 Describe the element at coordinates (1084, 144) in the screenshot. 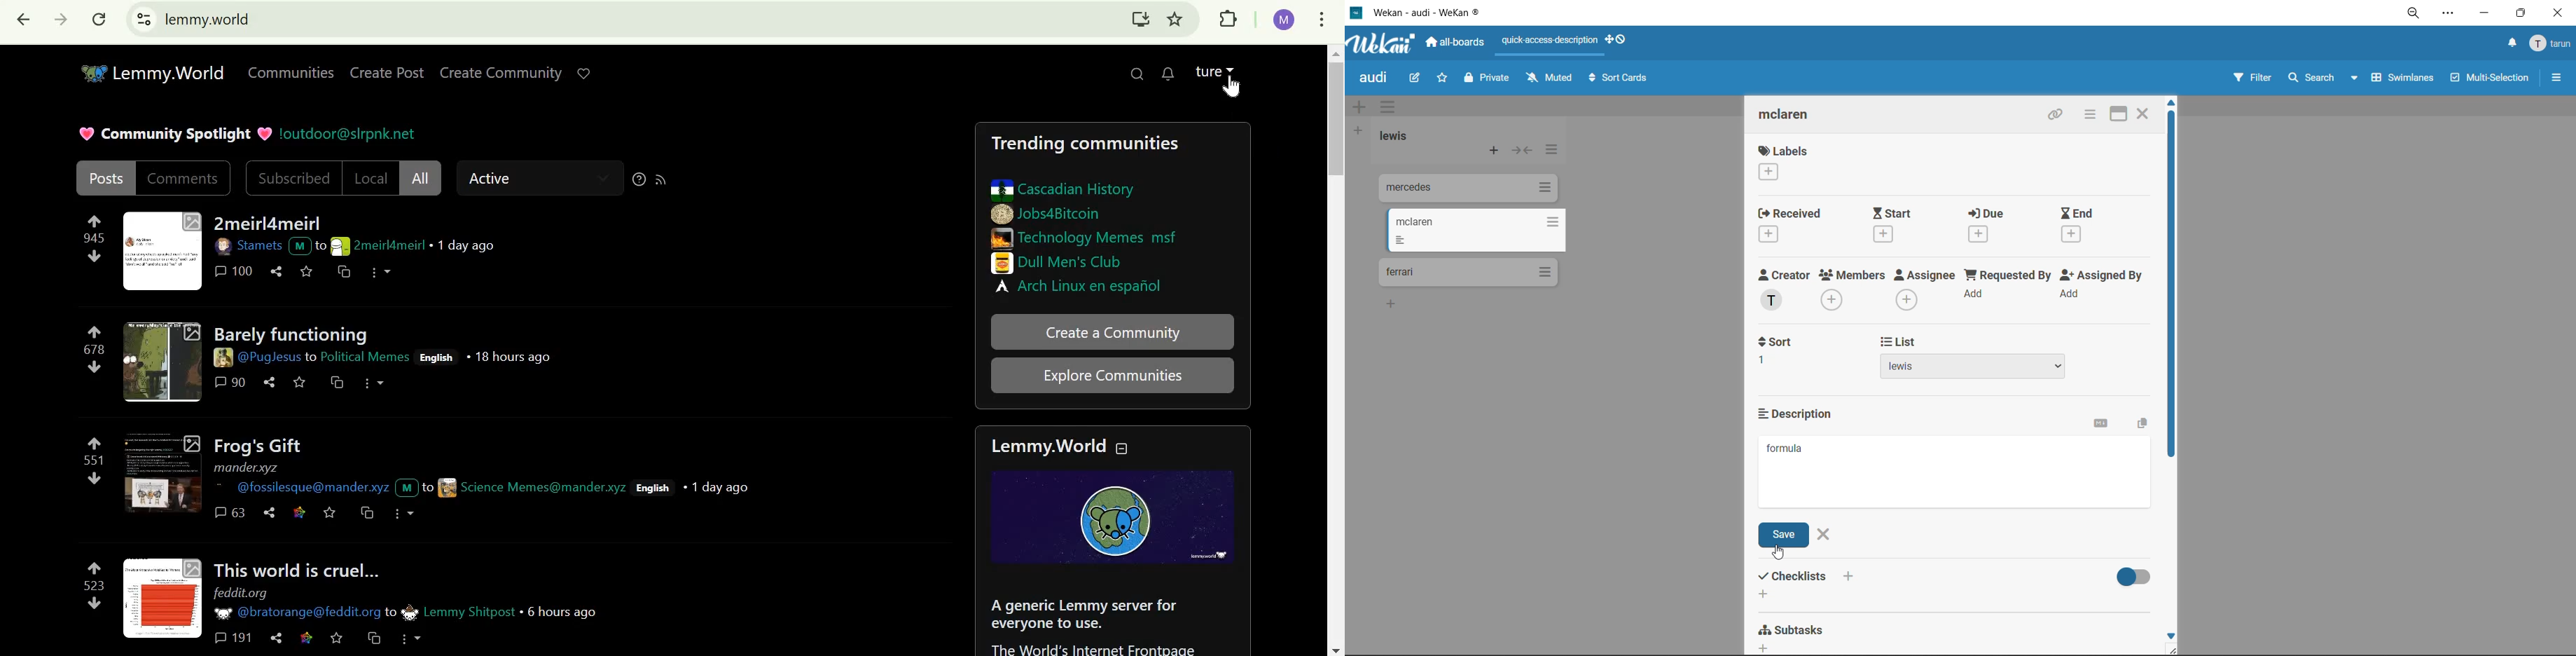

I see `Trending communities` at that location.